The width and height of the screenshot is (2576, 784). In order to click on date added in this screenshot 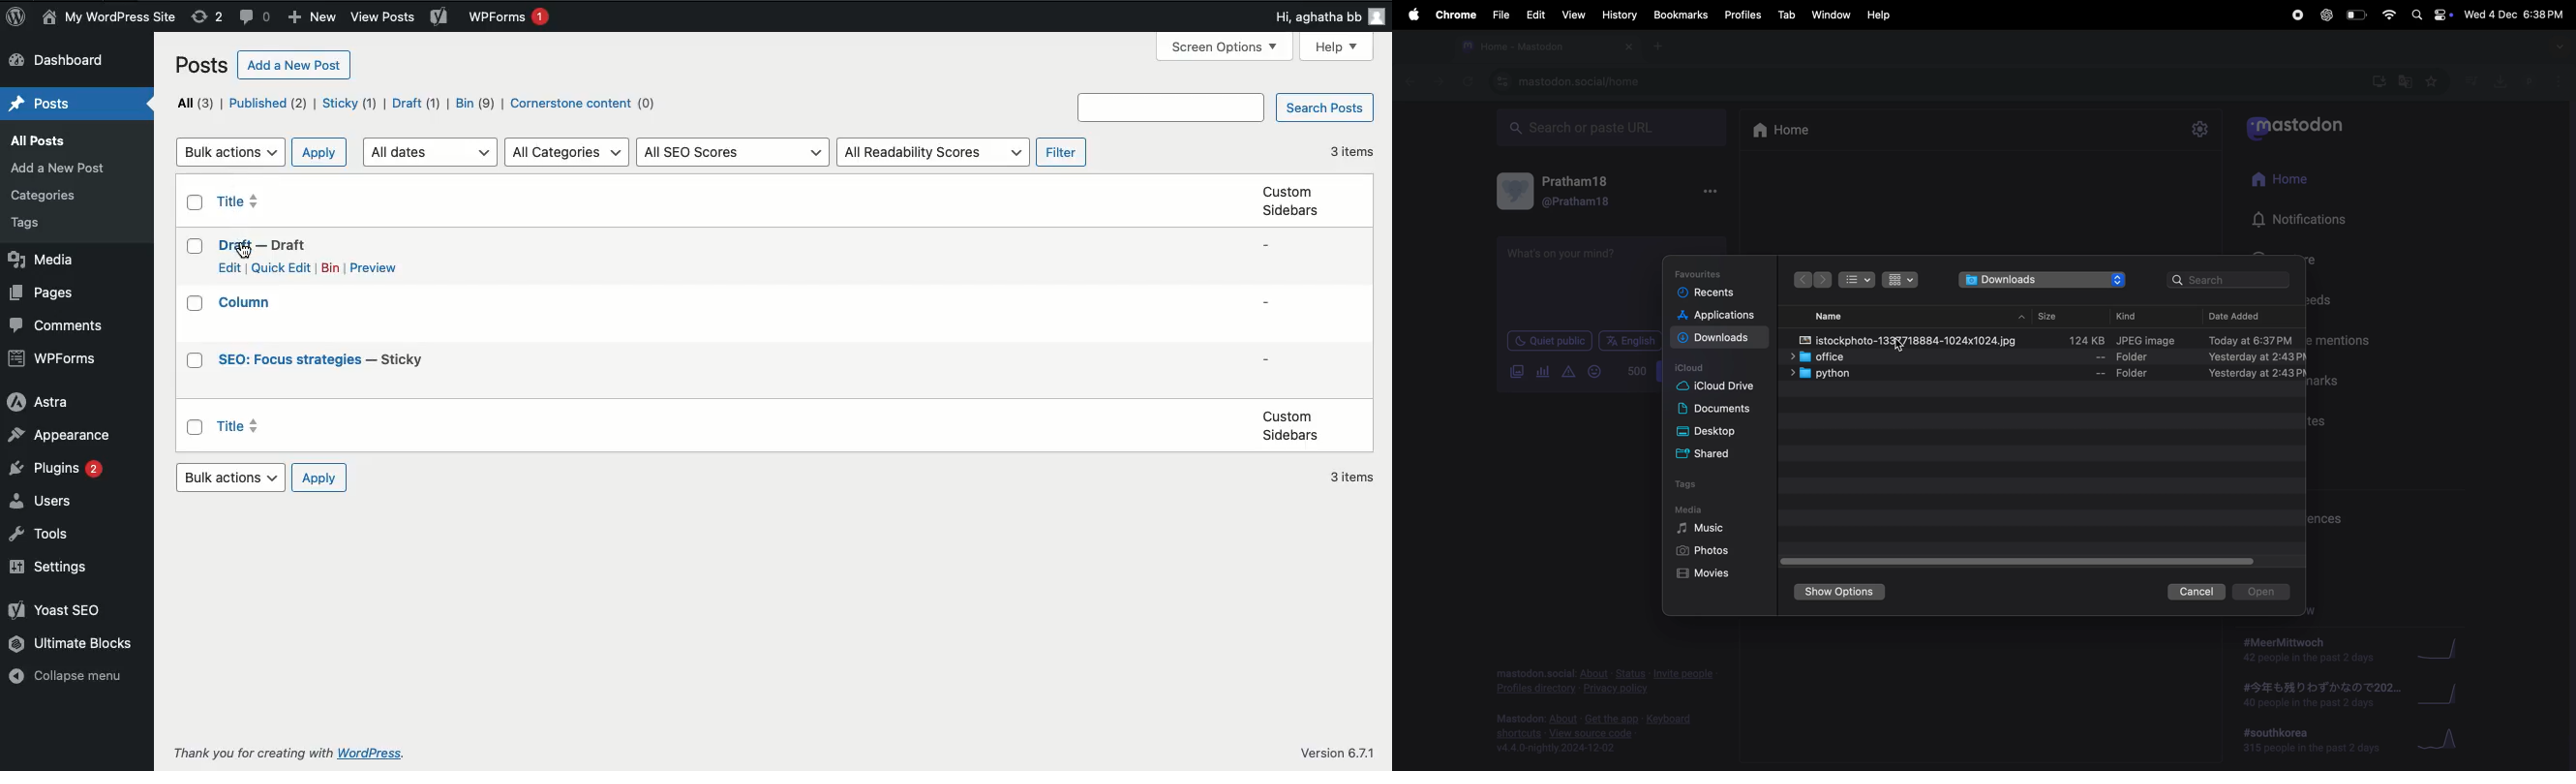, I will do `click(2248, 315)`.